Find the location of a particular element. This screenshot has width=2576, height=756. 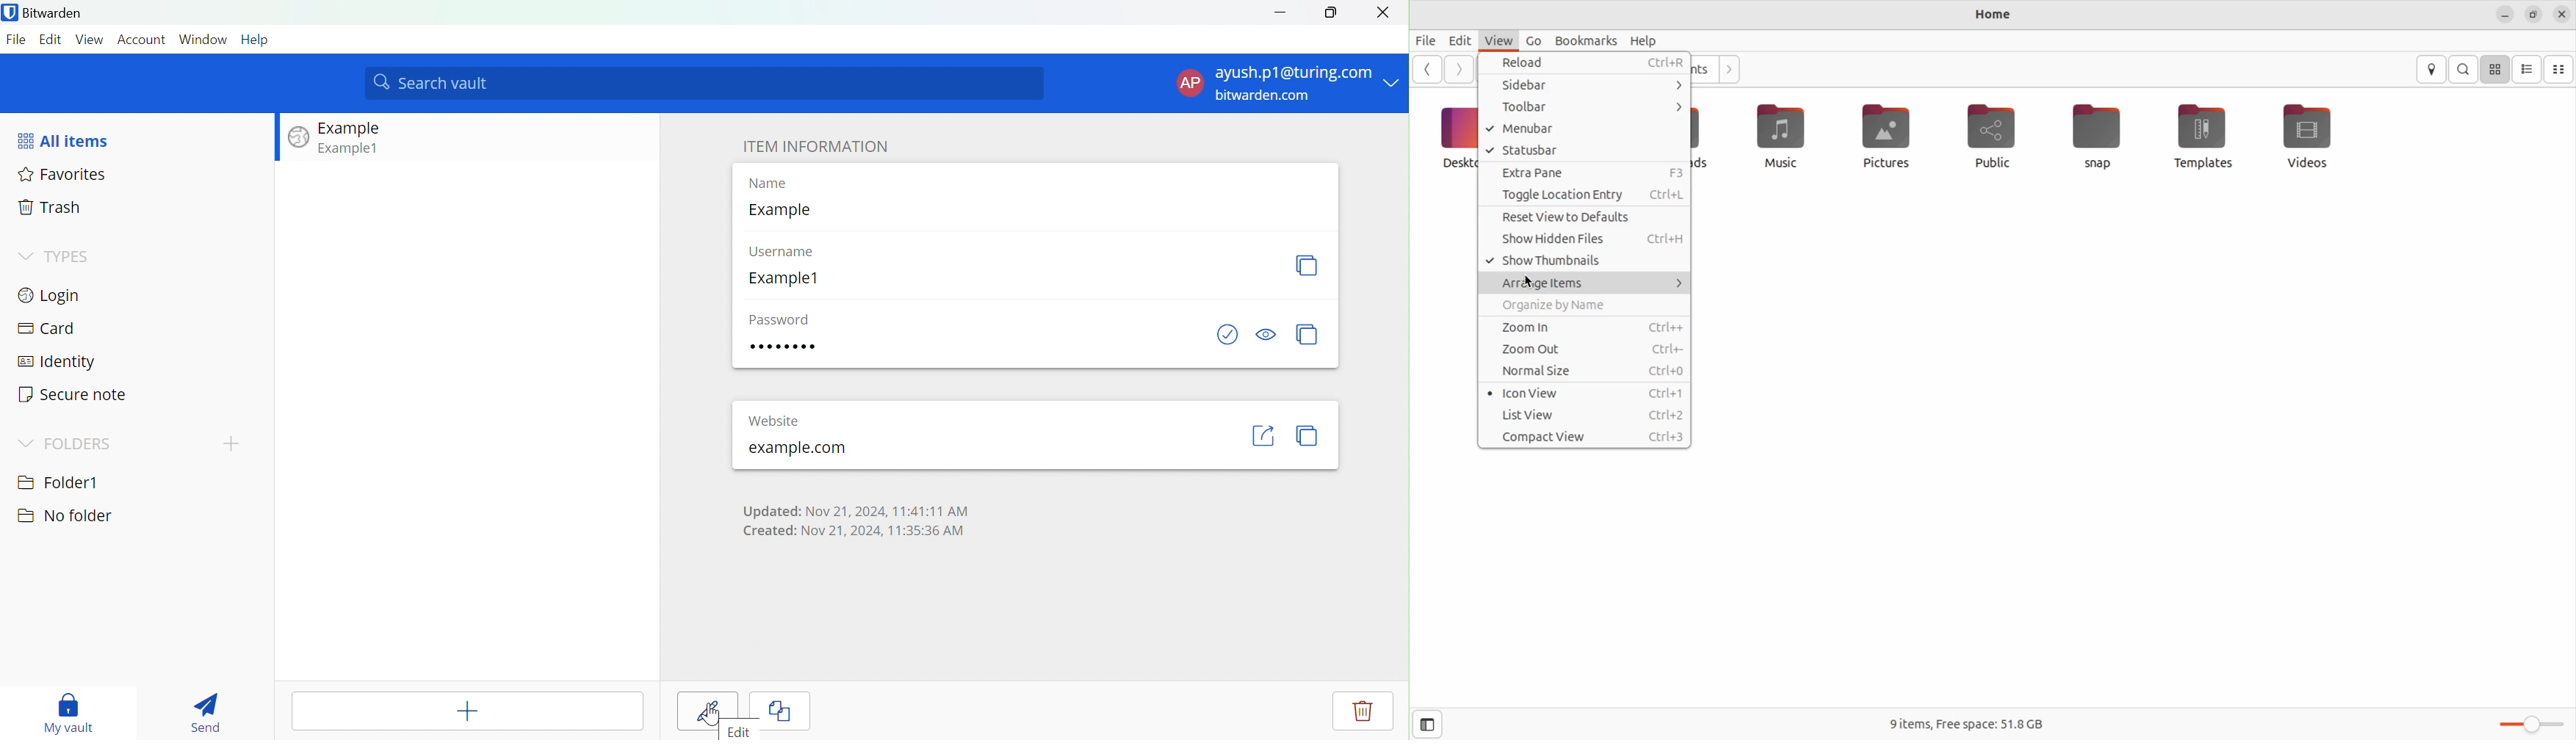

home is located at coordinates (1996, 15).